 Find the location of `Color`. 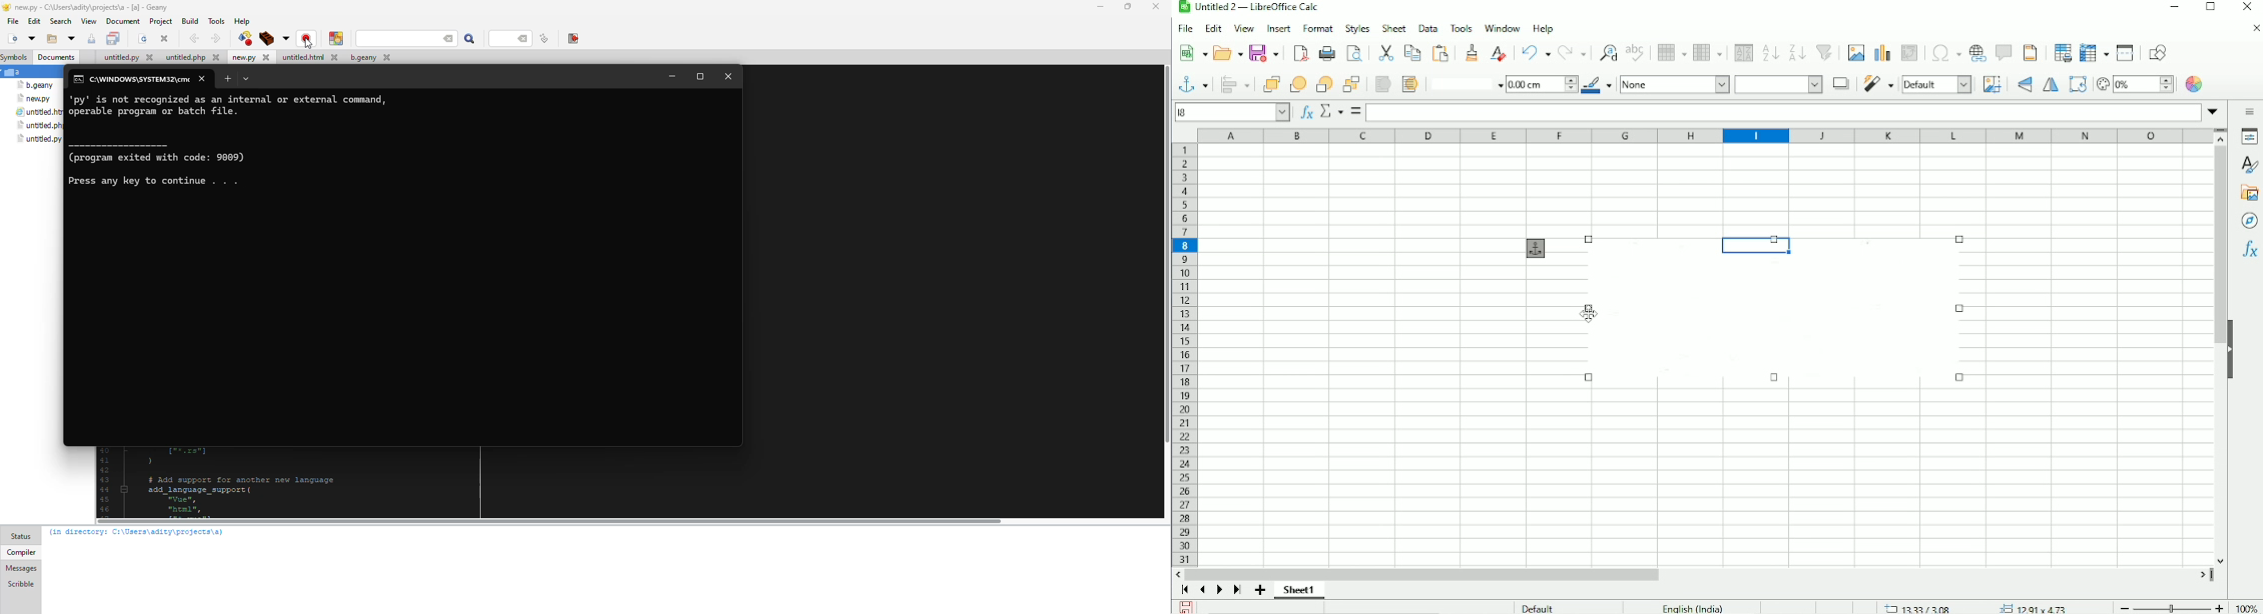

Color is located at coordinates (2196, 84).